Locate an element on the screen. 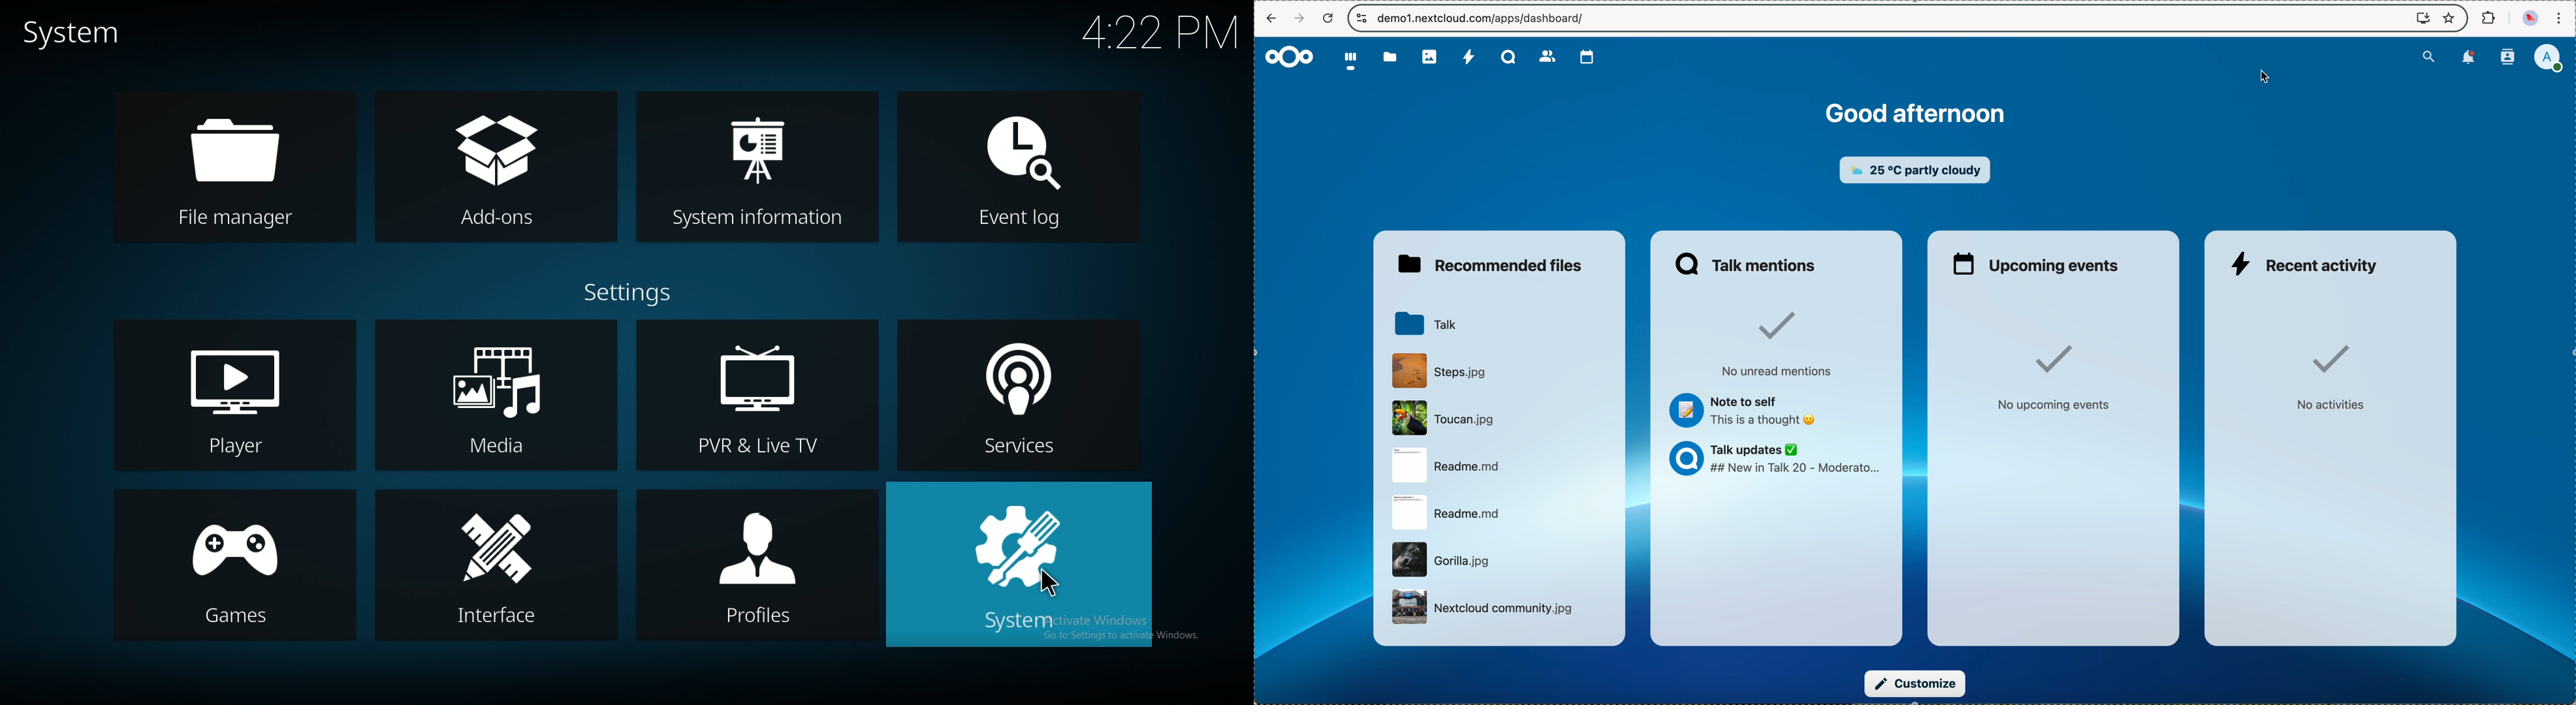 This screenshot has height=728, width=2576. customize and control Google Chrome is located at coordinates (2562, 17).